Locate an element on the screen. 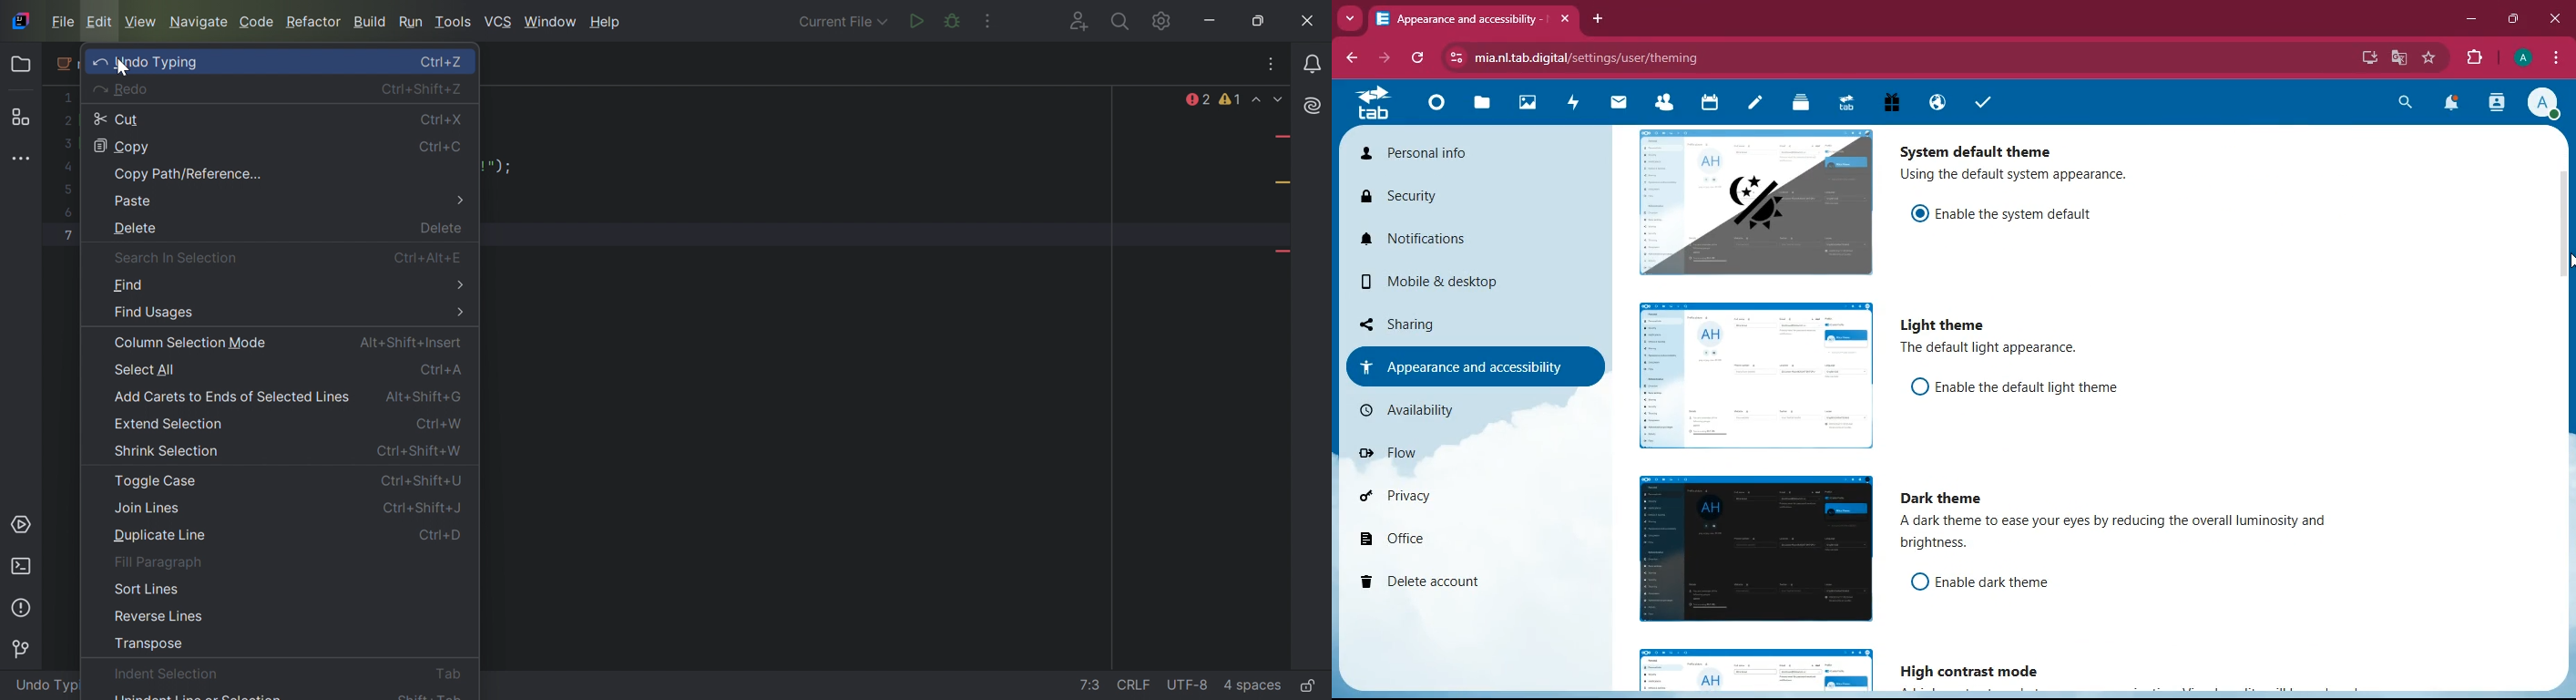 Image resolution: width=2576 pixels, height=700 pixels. Services is located at coordinates (24, 525).